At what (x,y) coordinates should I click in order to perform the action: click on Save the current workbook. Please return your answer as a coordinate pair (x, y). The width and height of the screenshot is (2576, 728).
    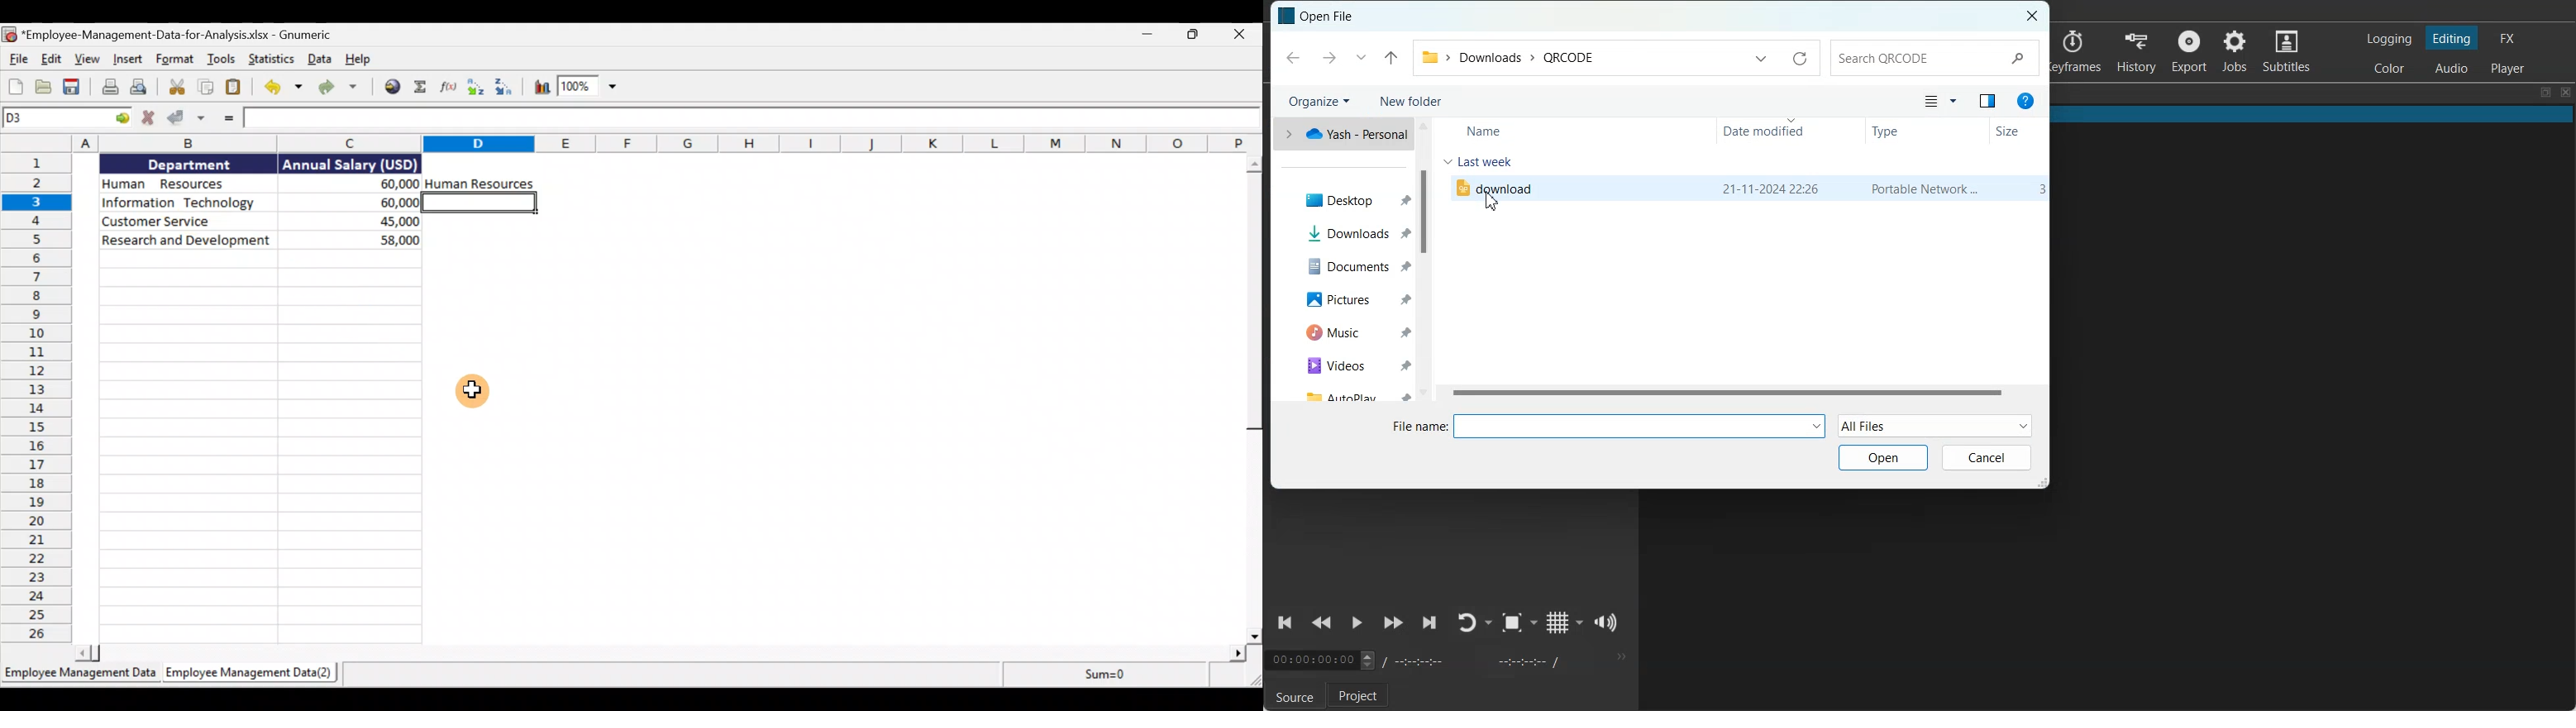
    Looking at the image, I should click on (72, 87).